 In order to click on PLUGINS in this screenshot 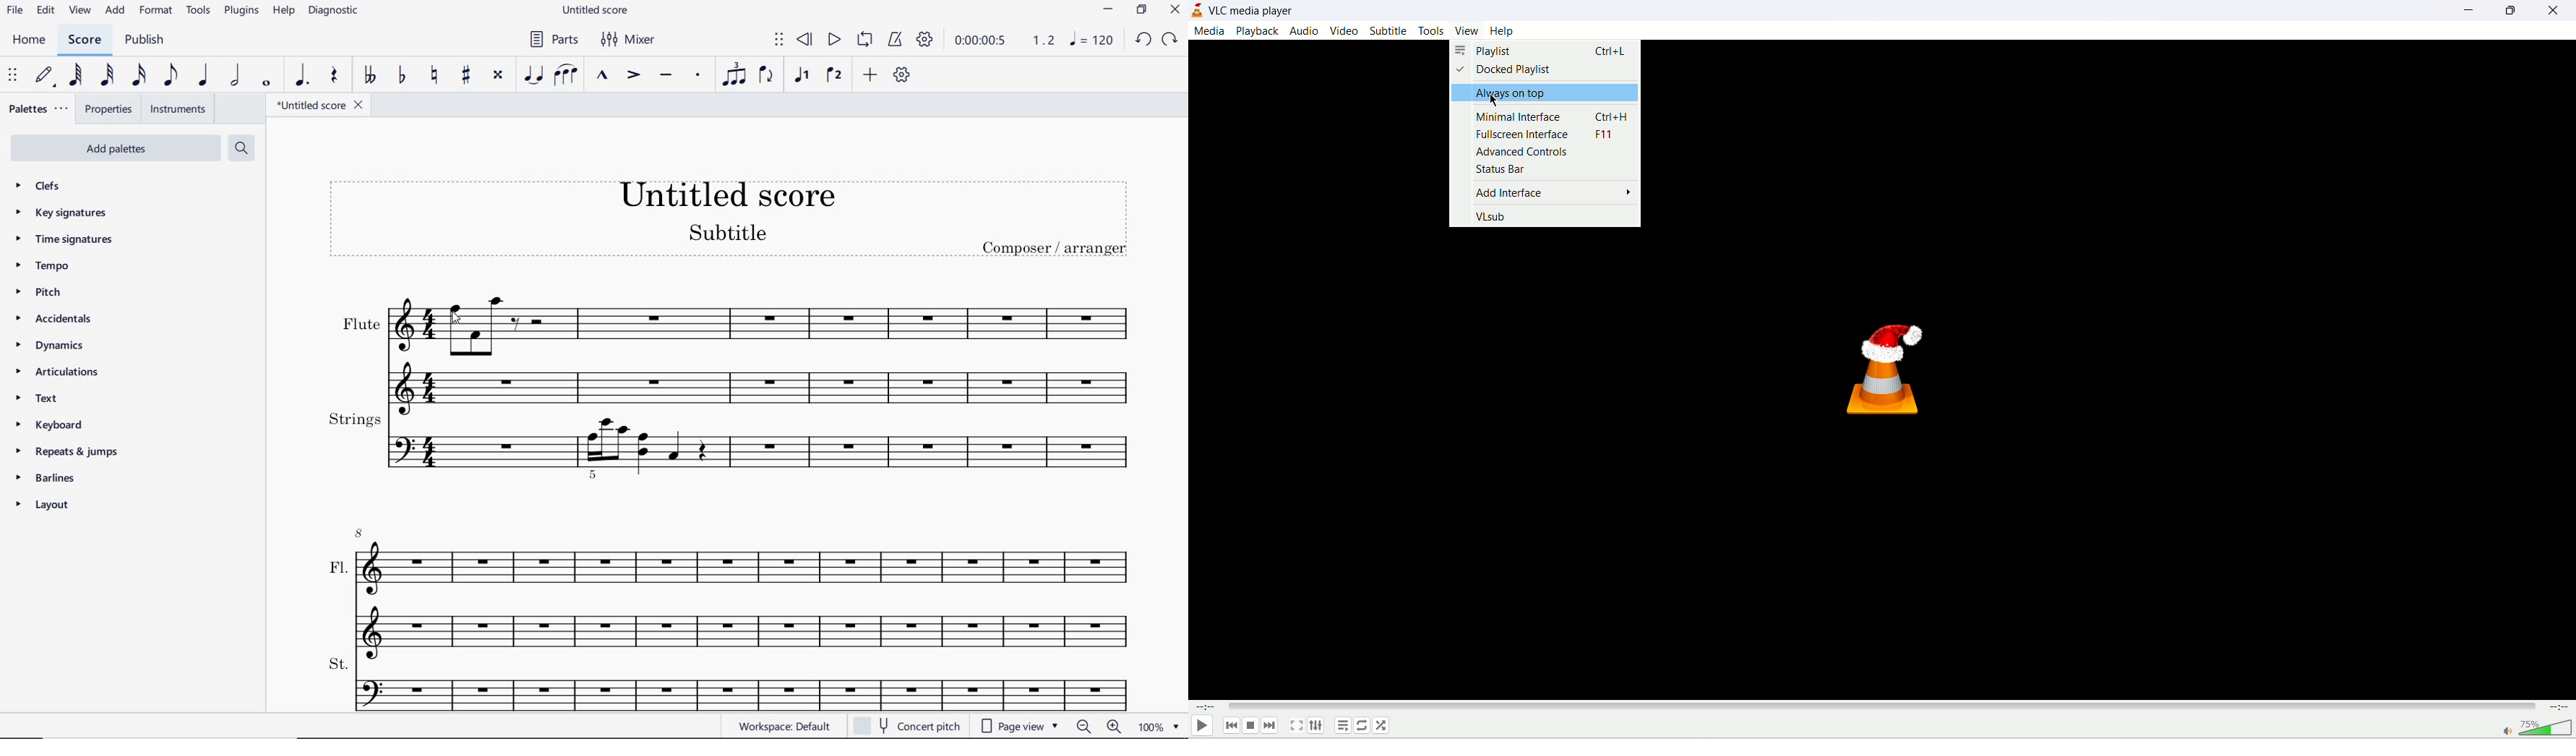, I will do `click(243, 12)`.